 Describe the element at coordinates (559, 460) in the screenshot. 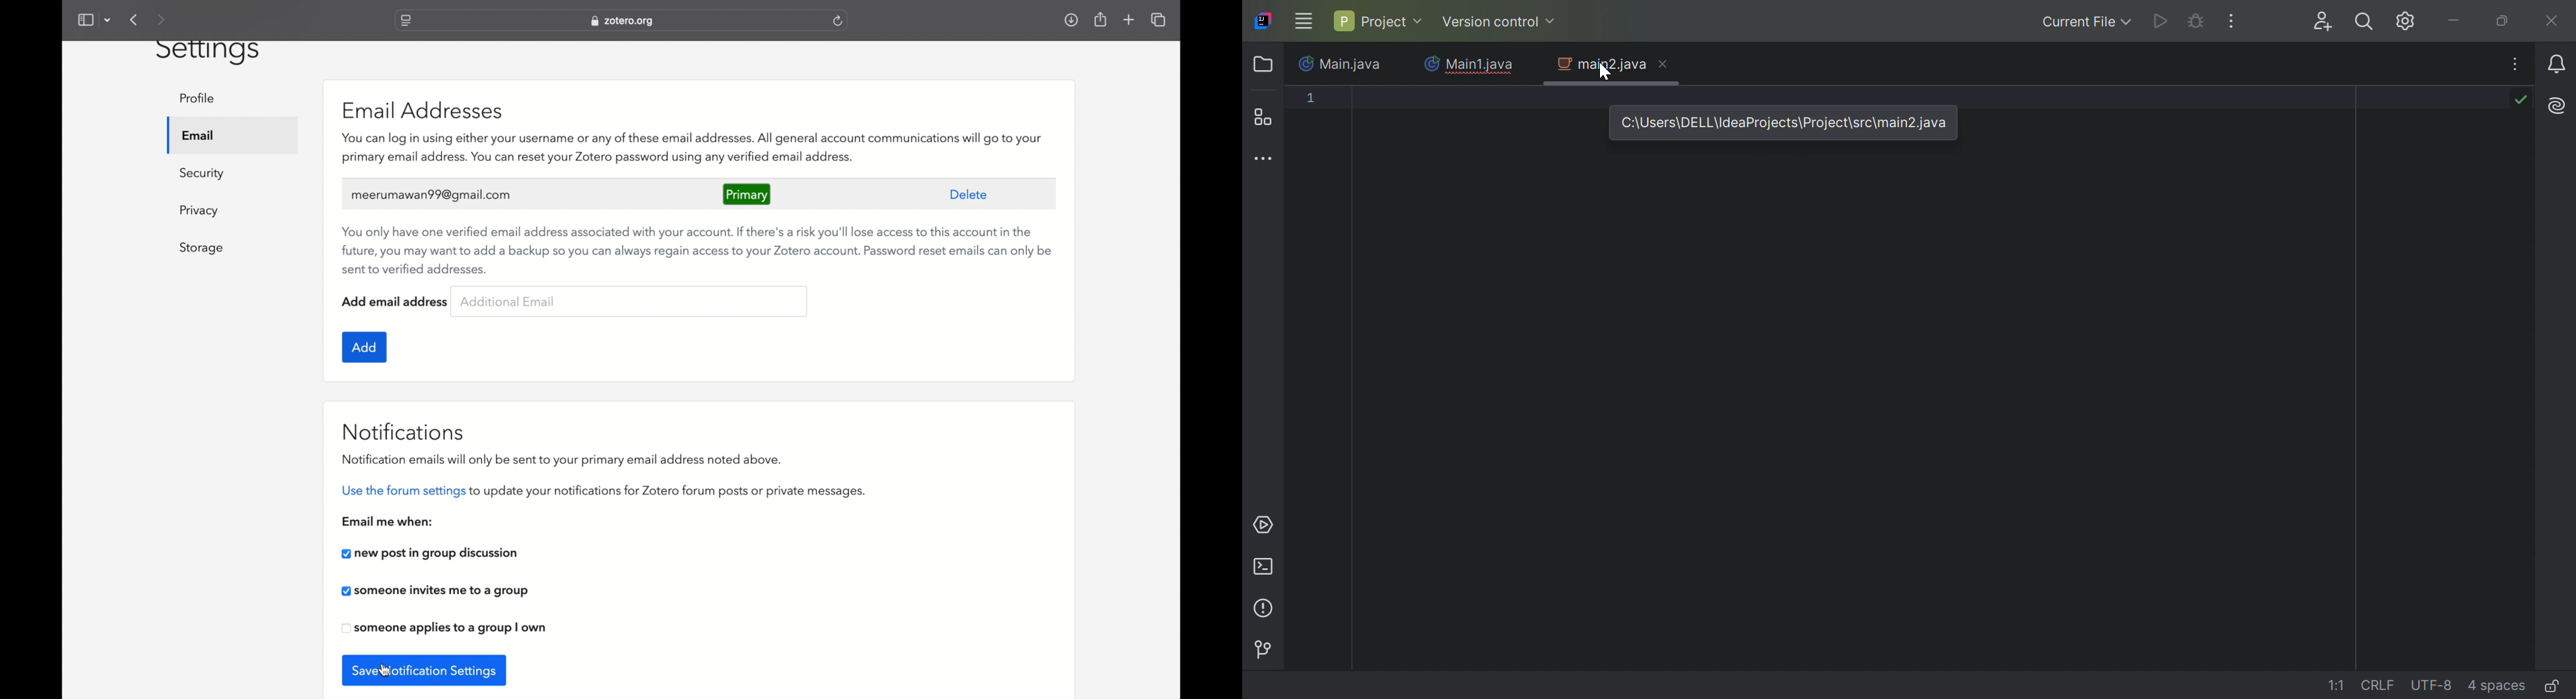

I see `notification emails will only be sent to your primary email address noted above` at that location.